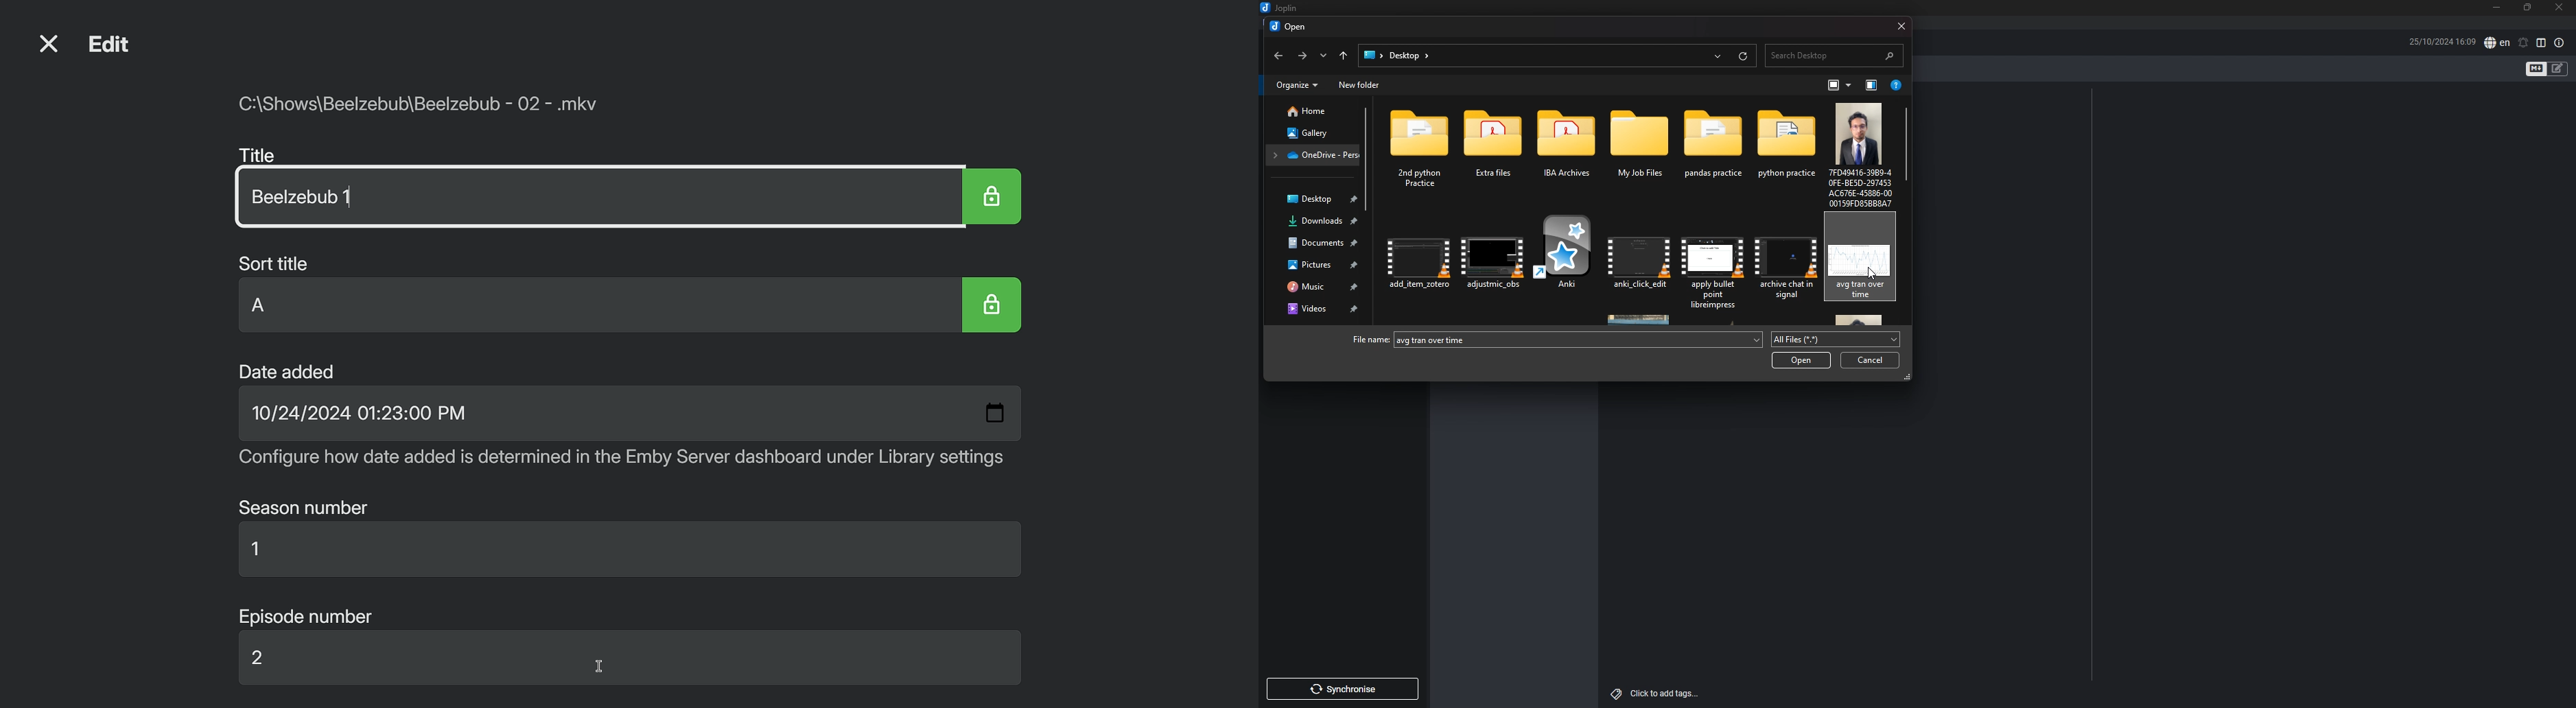 Image resolution: width=2576 pixels, height=728 pixels. Describe the element at coordinates (2442, 41) in the screenshot. I see `date` at that location.